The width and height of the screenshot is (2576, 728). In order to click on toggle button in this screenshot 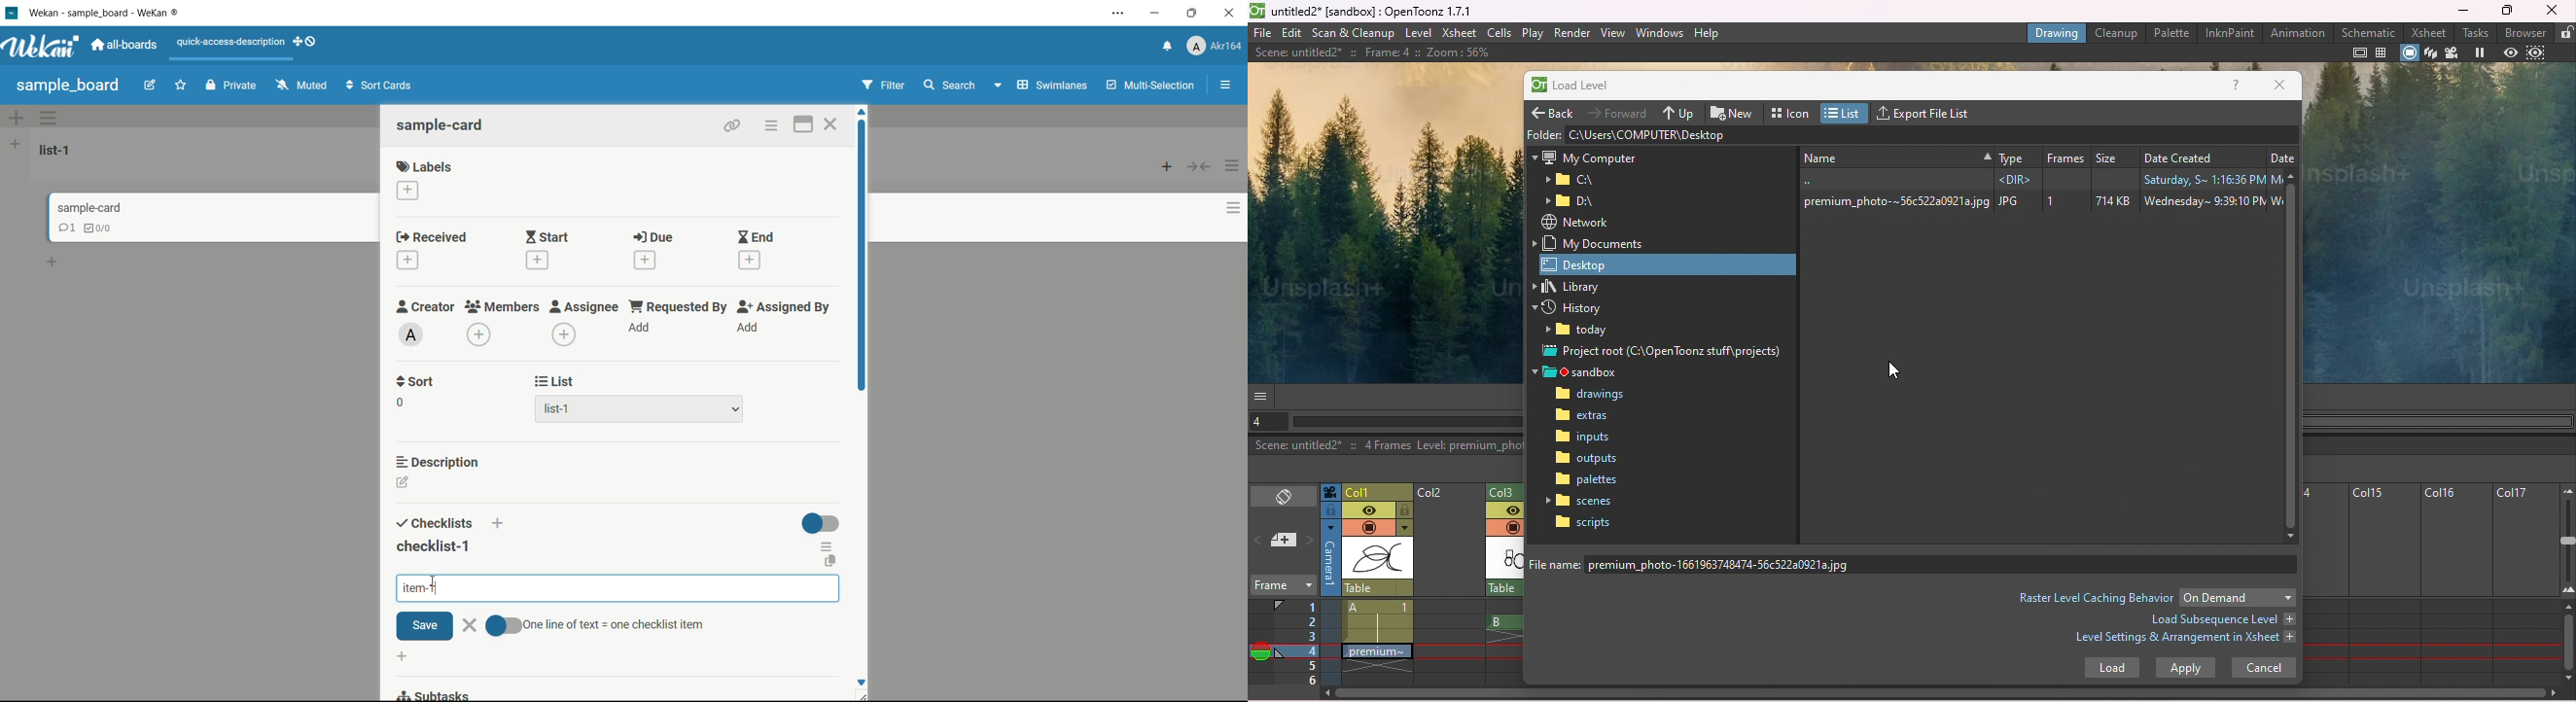, I will do `click(502, 627)`.